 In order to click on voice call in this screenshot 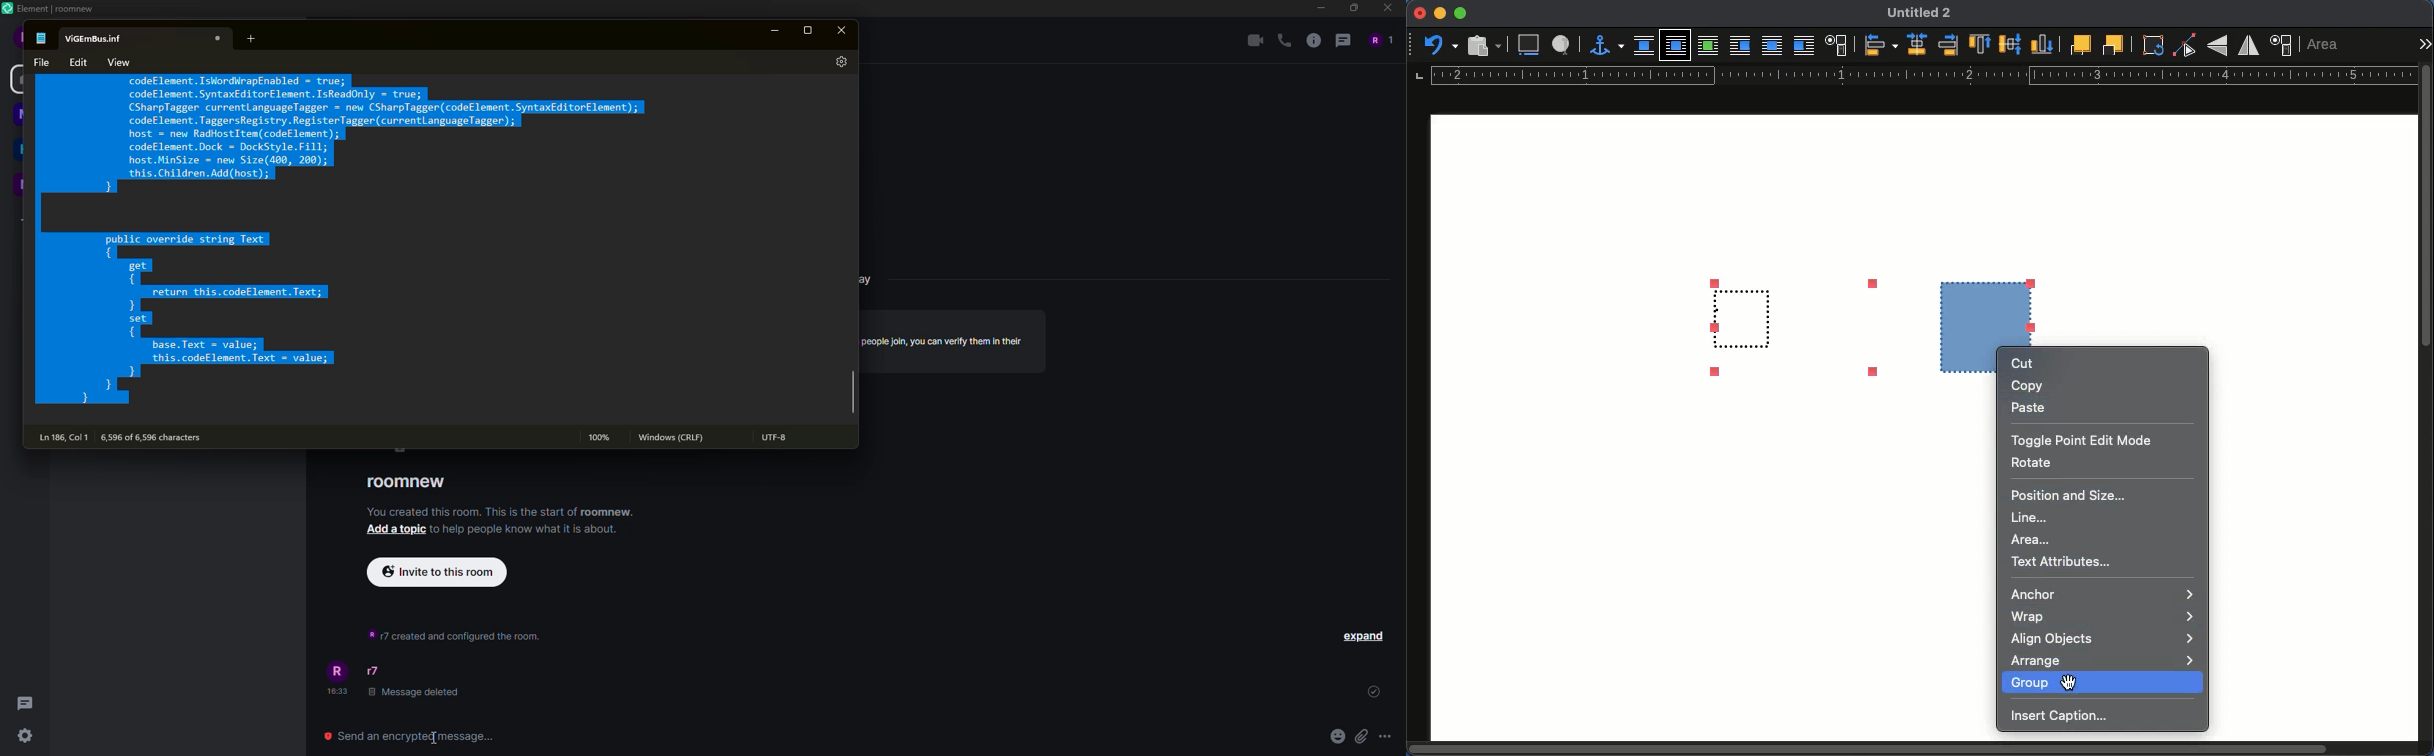, I will do `click(1282, 41)`.